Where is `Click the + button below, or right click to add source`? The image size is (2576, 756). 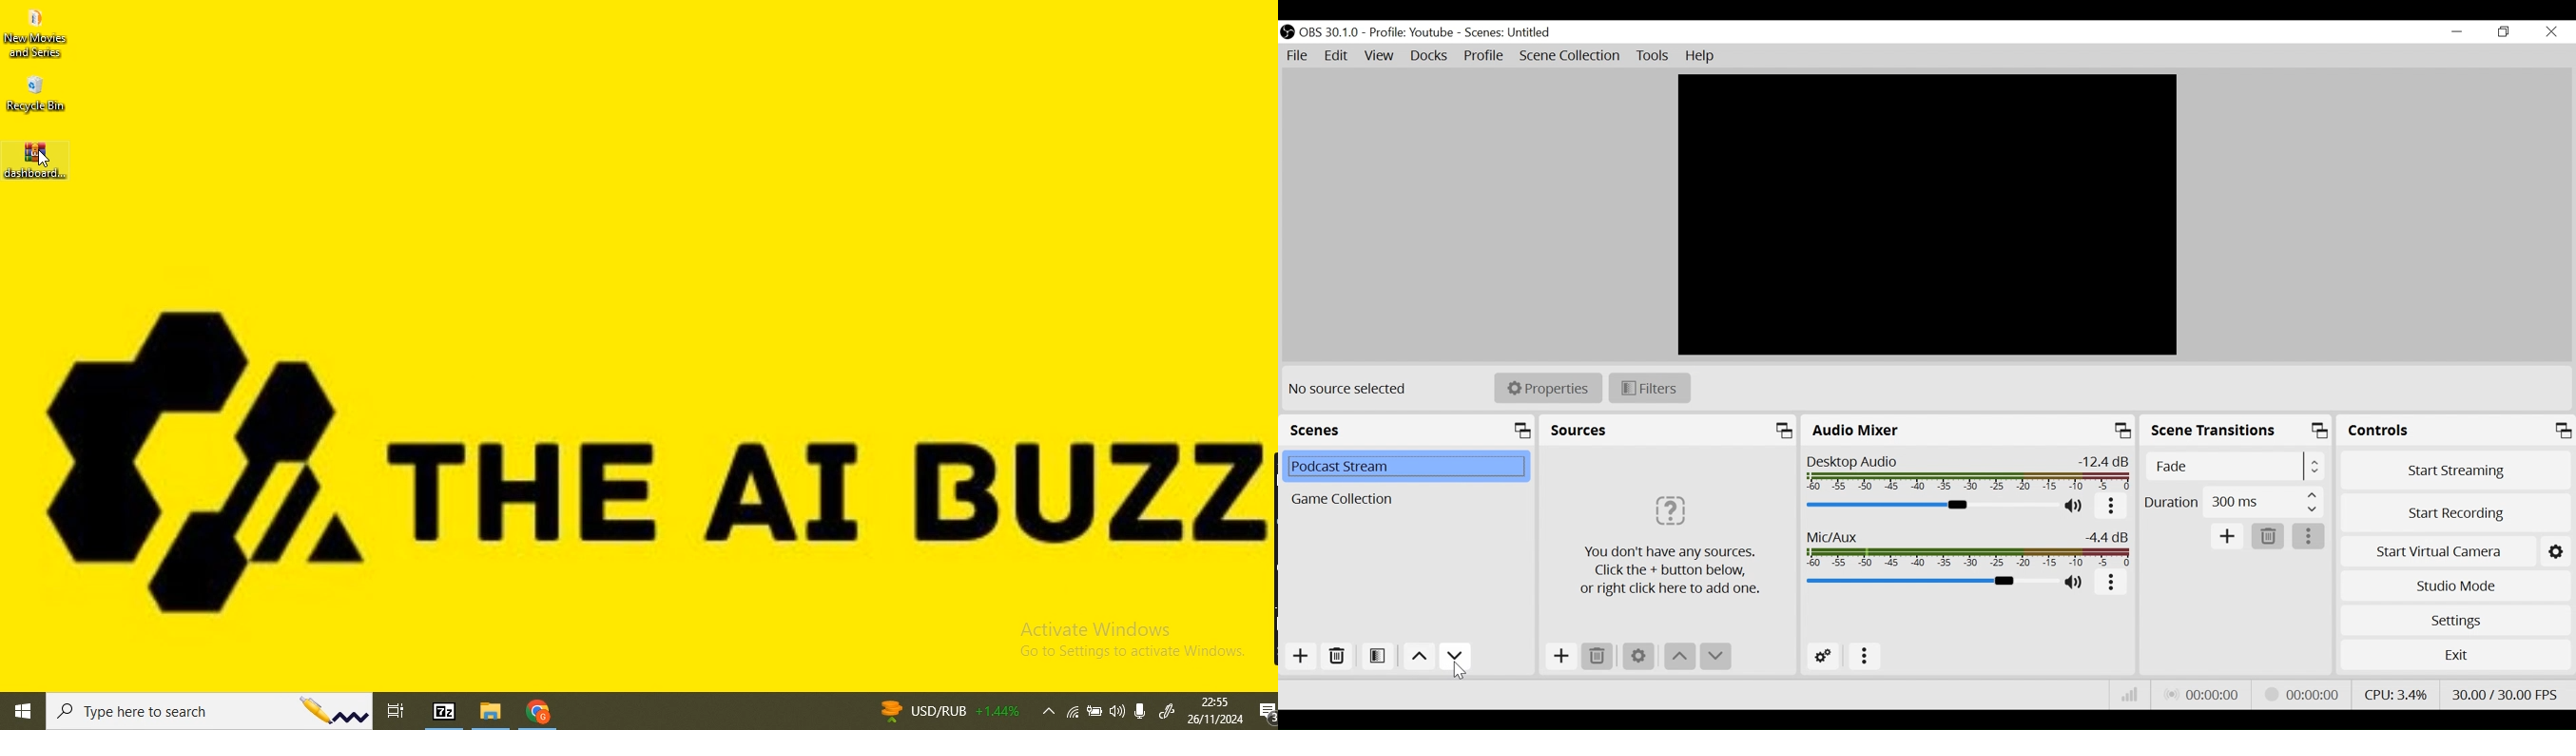
Click the + button below, or right click to add source is located at coordinates (1676, 535).